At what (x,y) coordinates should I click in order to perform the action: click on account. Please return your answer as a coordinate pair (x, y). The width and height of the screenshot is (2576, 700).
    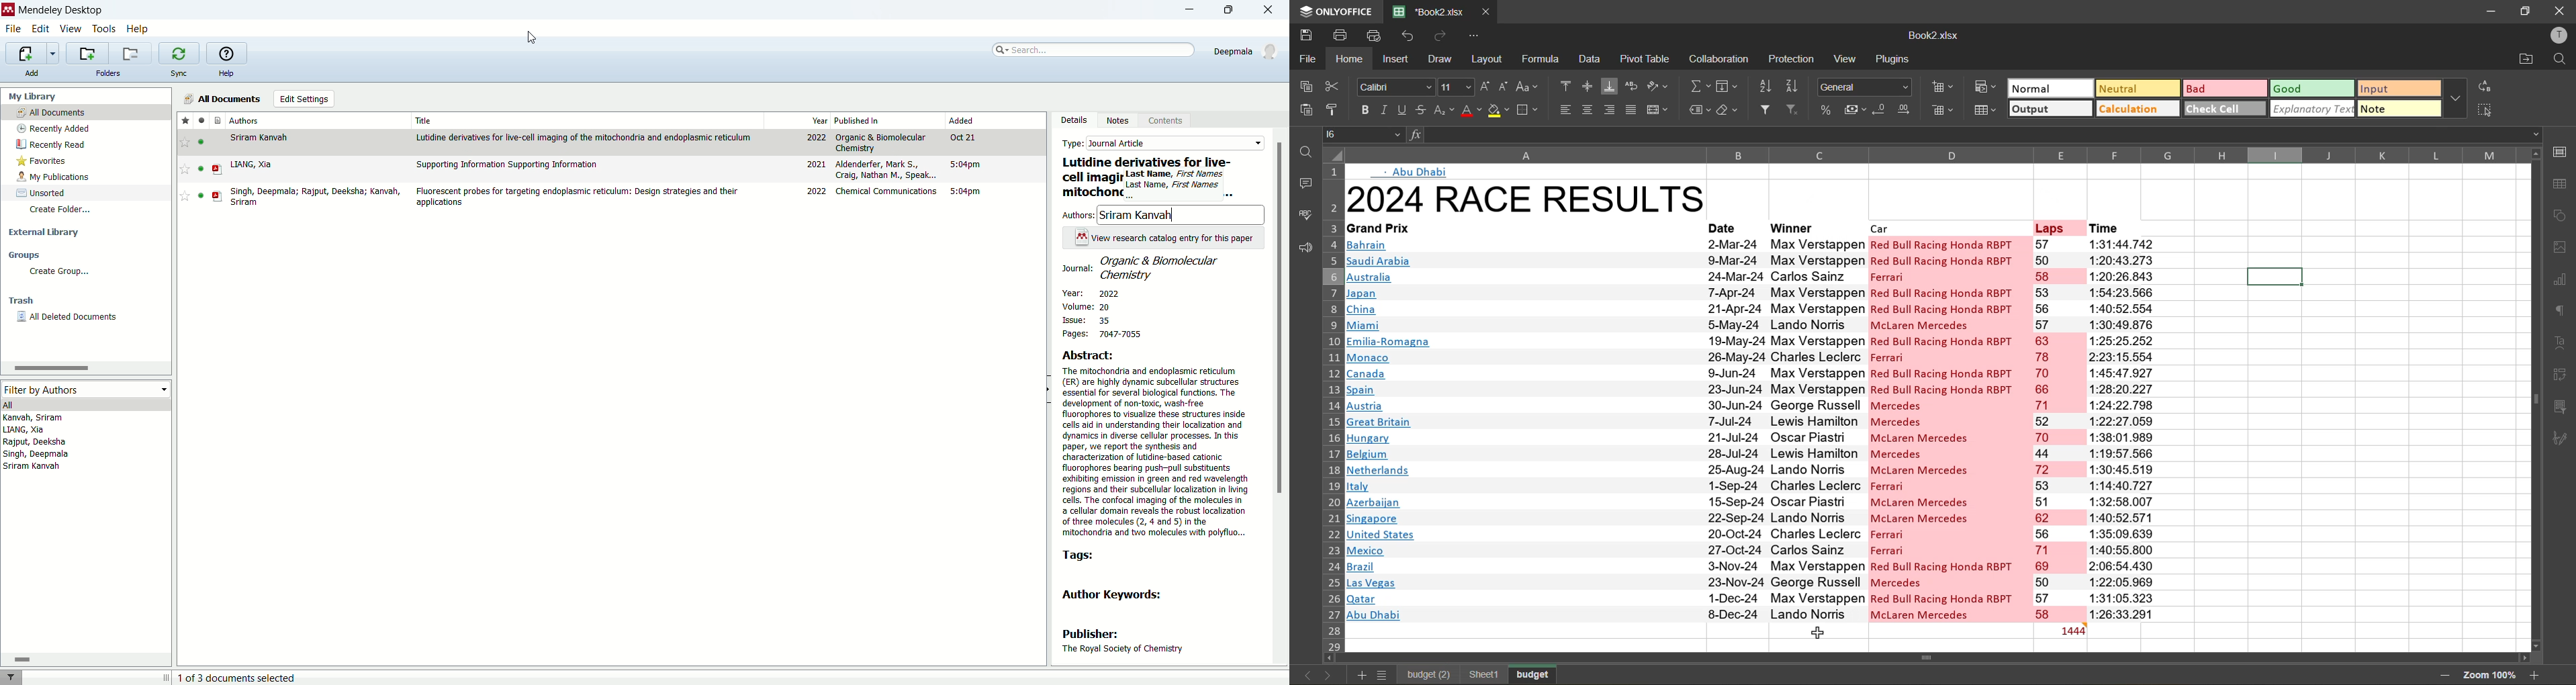
    Looking at the image, I should click on (1249, 50).